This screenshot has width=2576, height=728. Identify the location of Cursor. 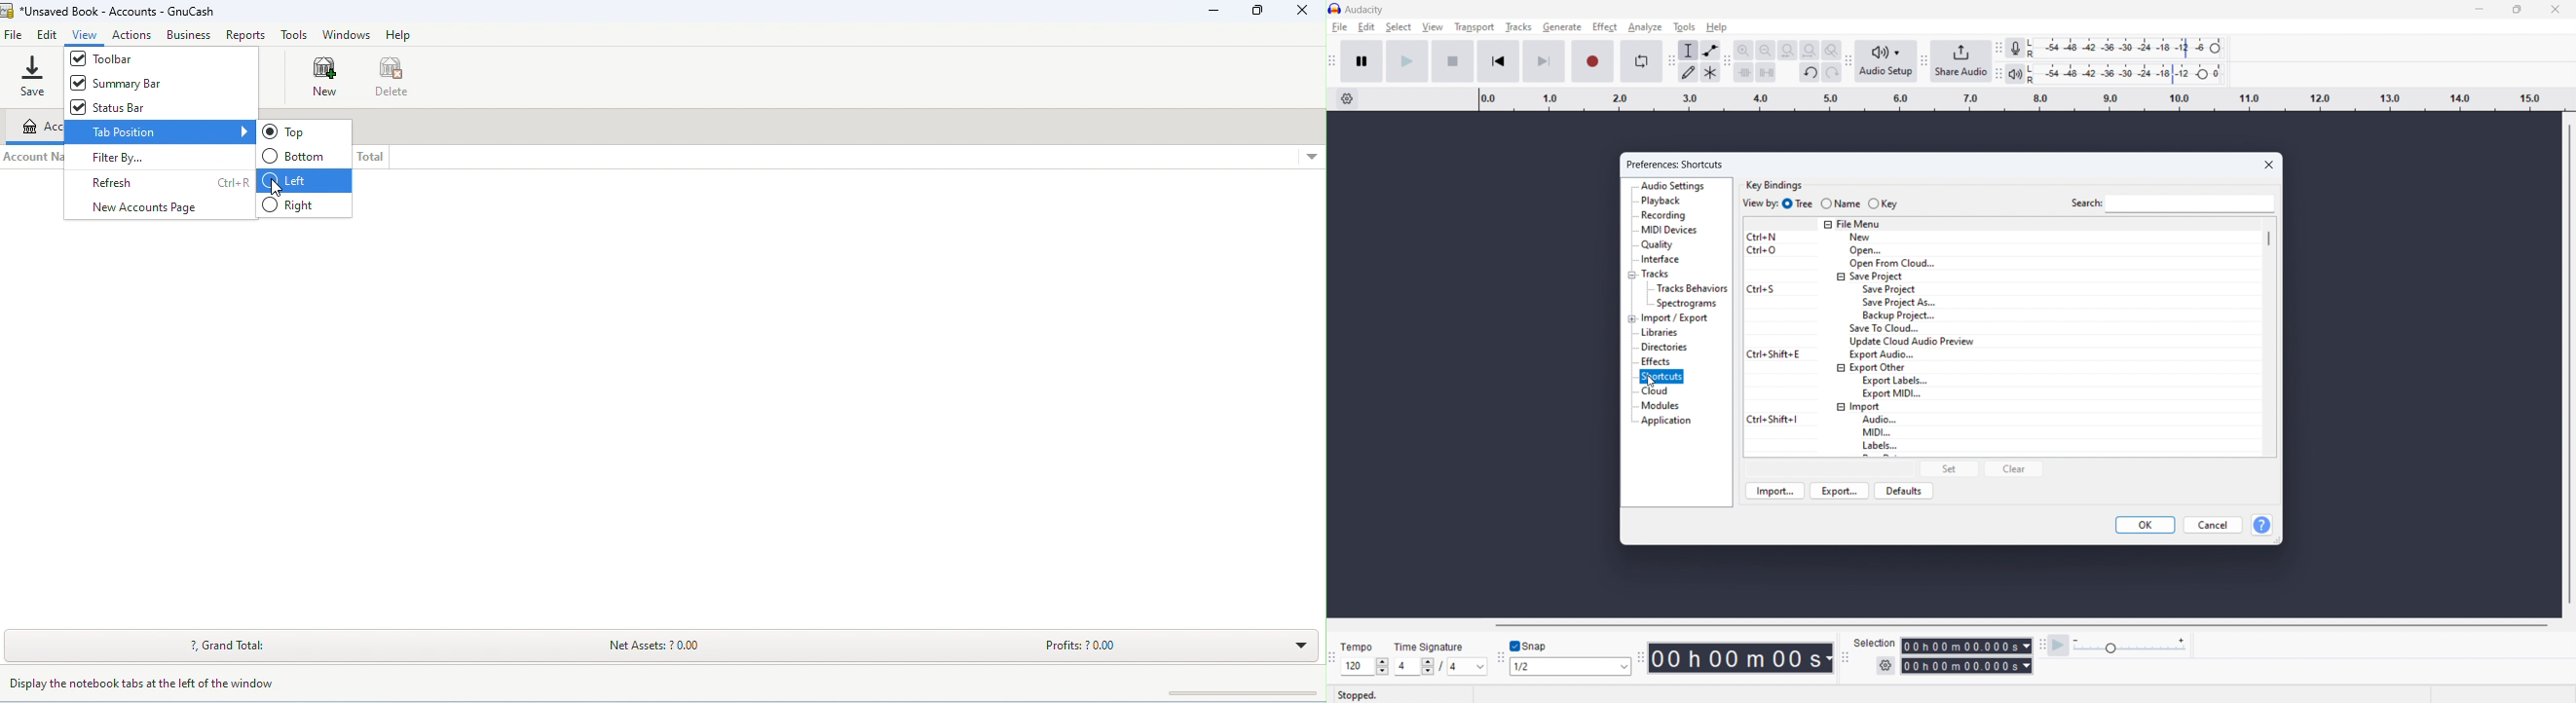
(1652, 381).